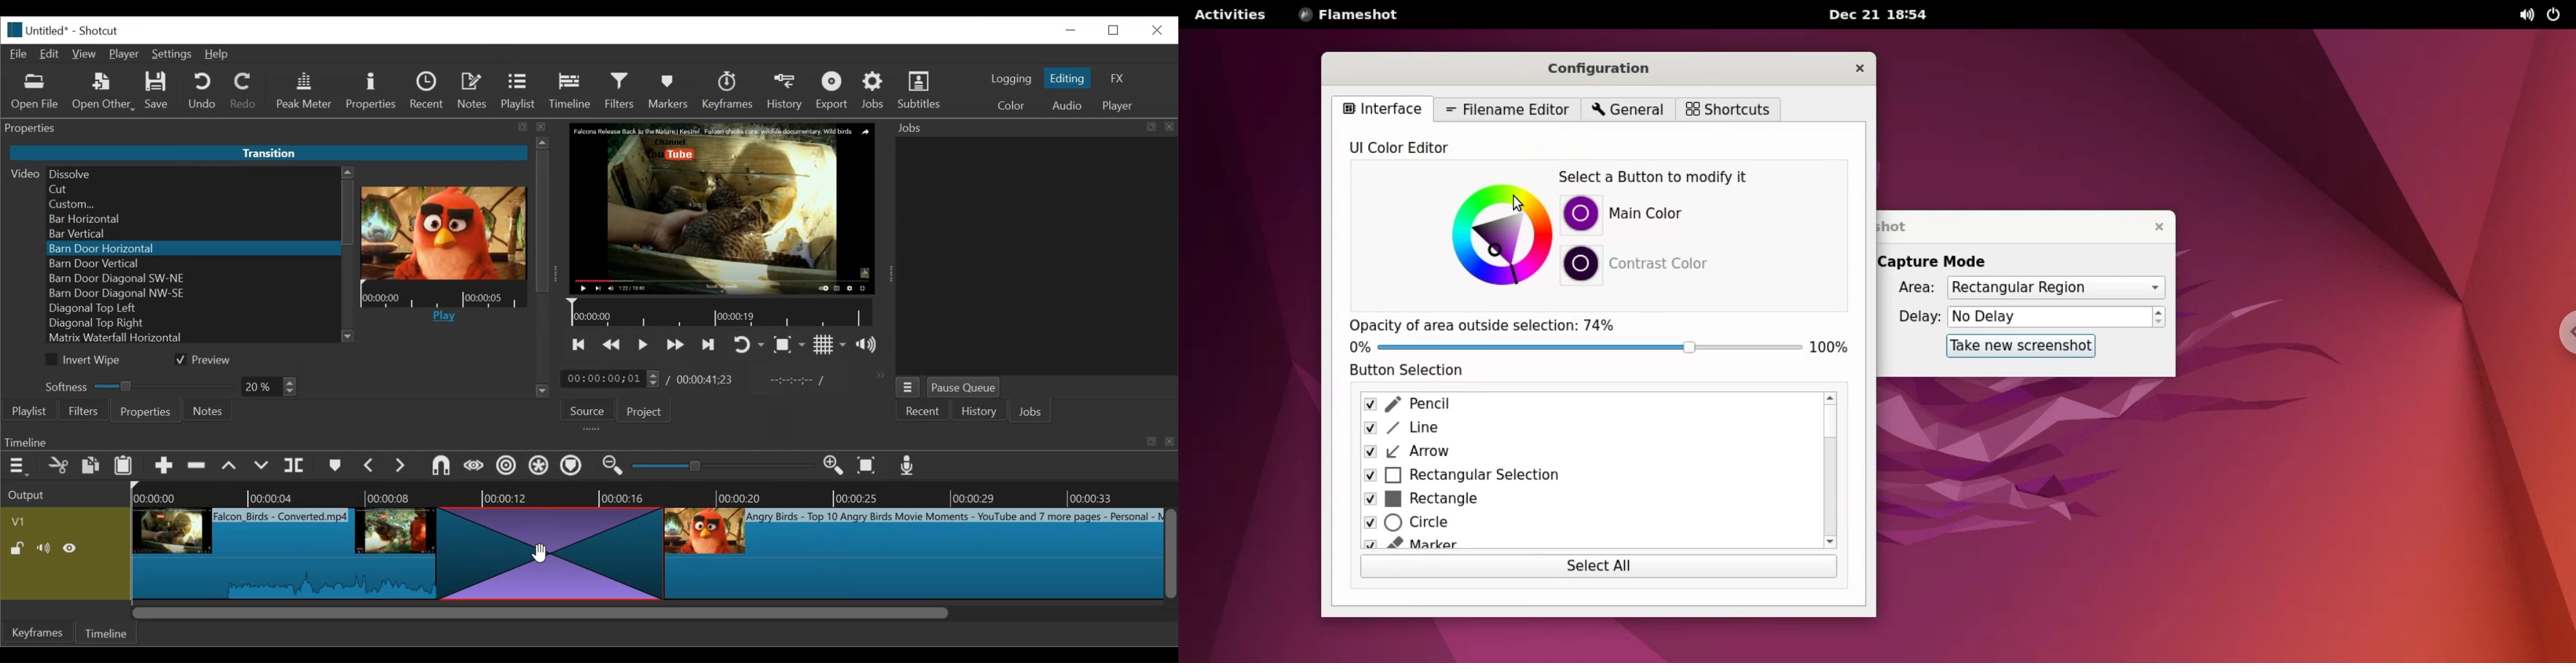 Image resolution: width=2576 pixels, height=672 pixels. What do you see at coordinates (538, 551) in the screenshot?
I see `Cursor` at bounding box center [538, 551].